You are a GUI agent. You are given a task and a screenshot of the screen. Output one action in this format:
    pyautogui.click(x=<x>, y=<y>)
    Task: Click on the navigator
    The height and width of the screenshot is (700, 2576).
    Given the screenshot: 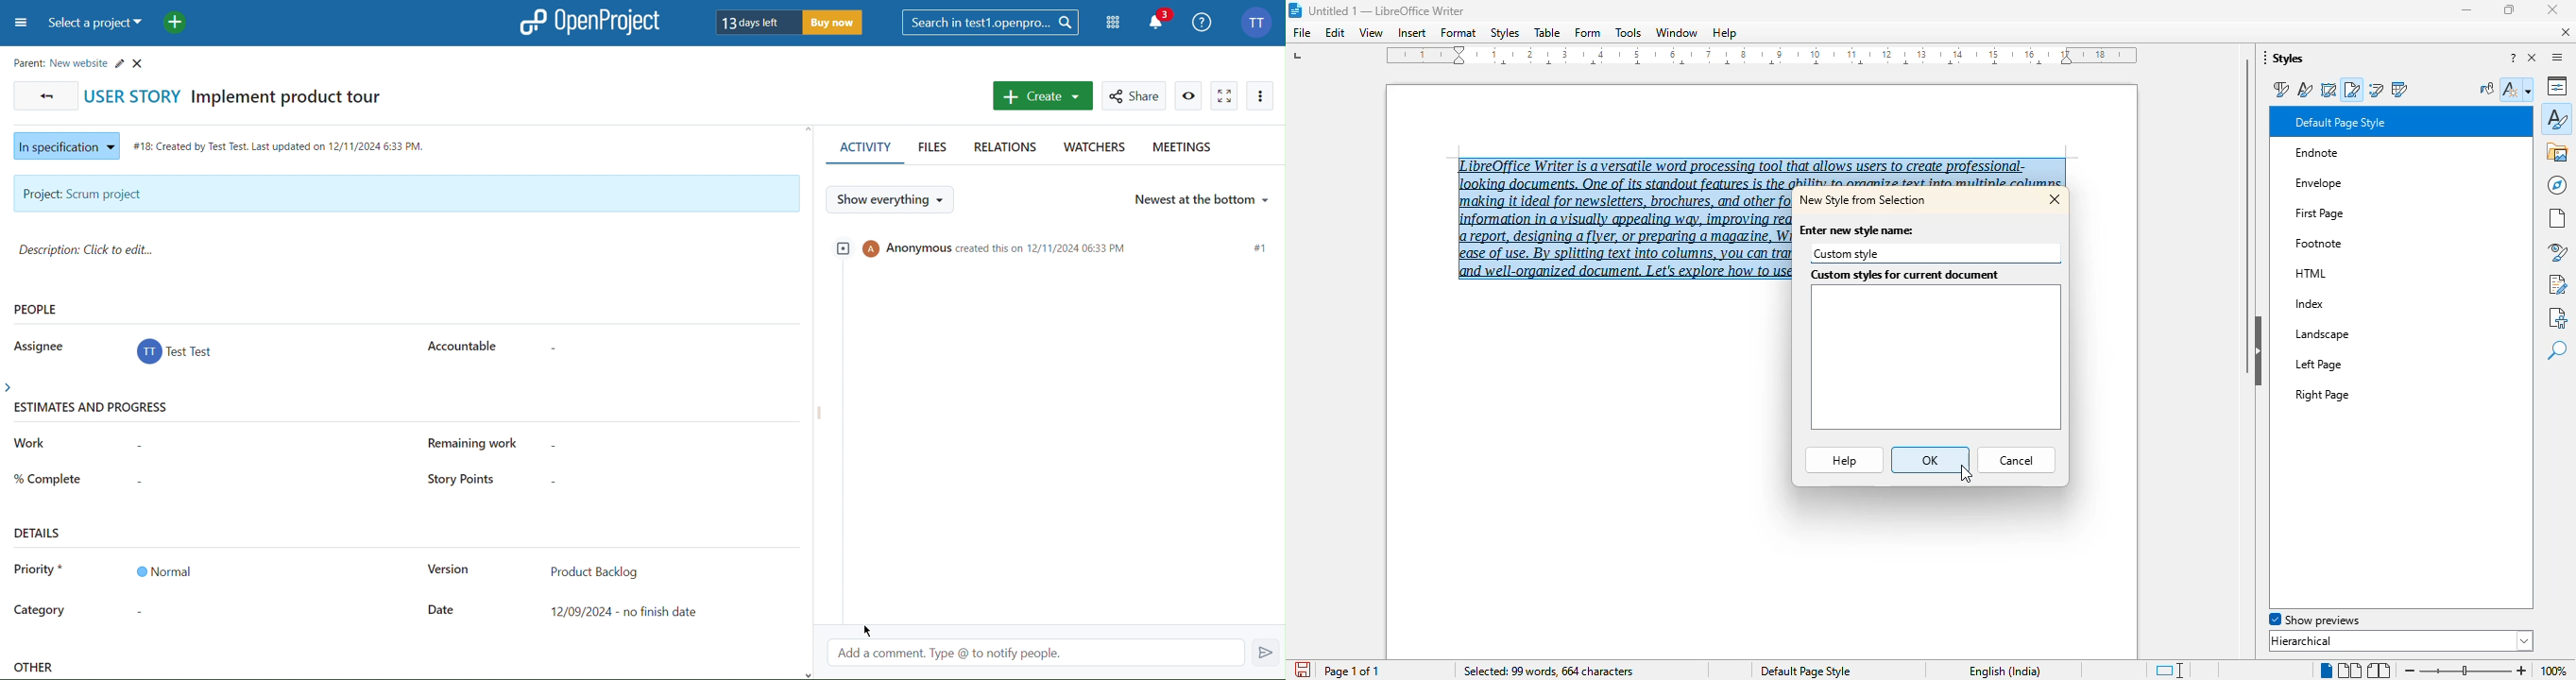 What is the action you would take?
    pyautogui.click(x=2556, y=186)
    